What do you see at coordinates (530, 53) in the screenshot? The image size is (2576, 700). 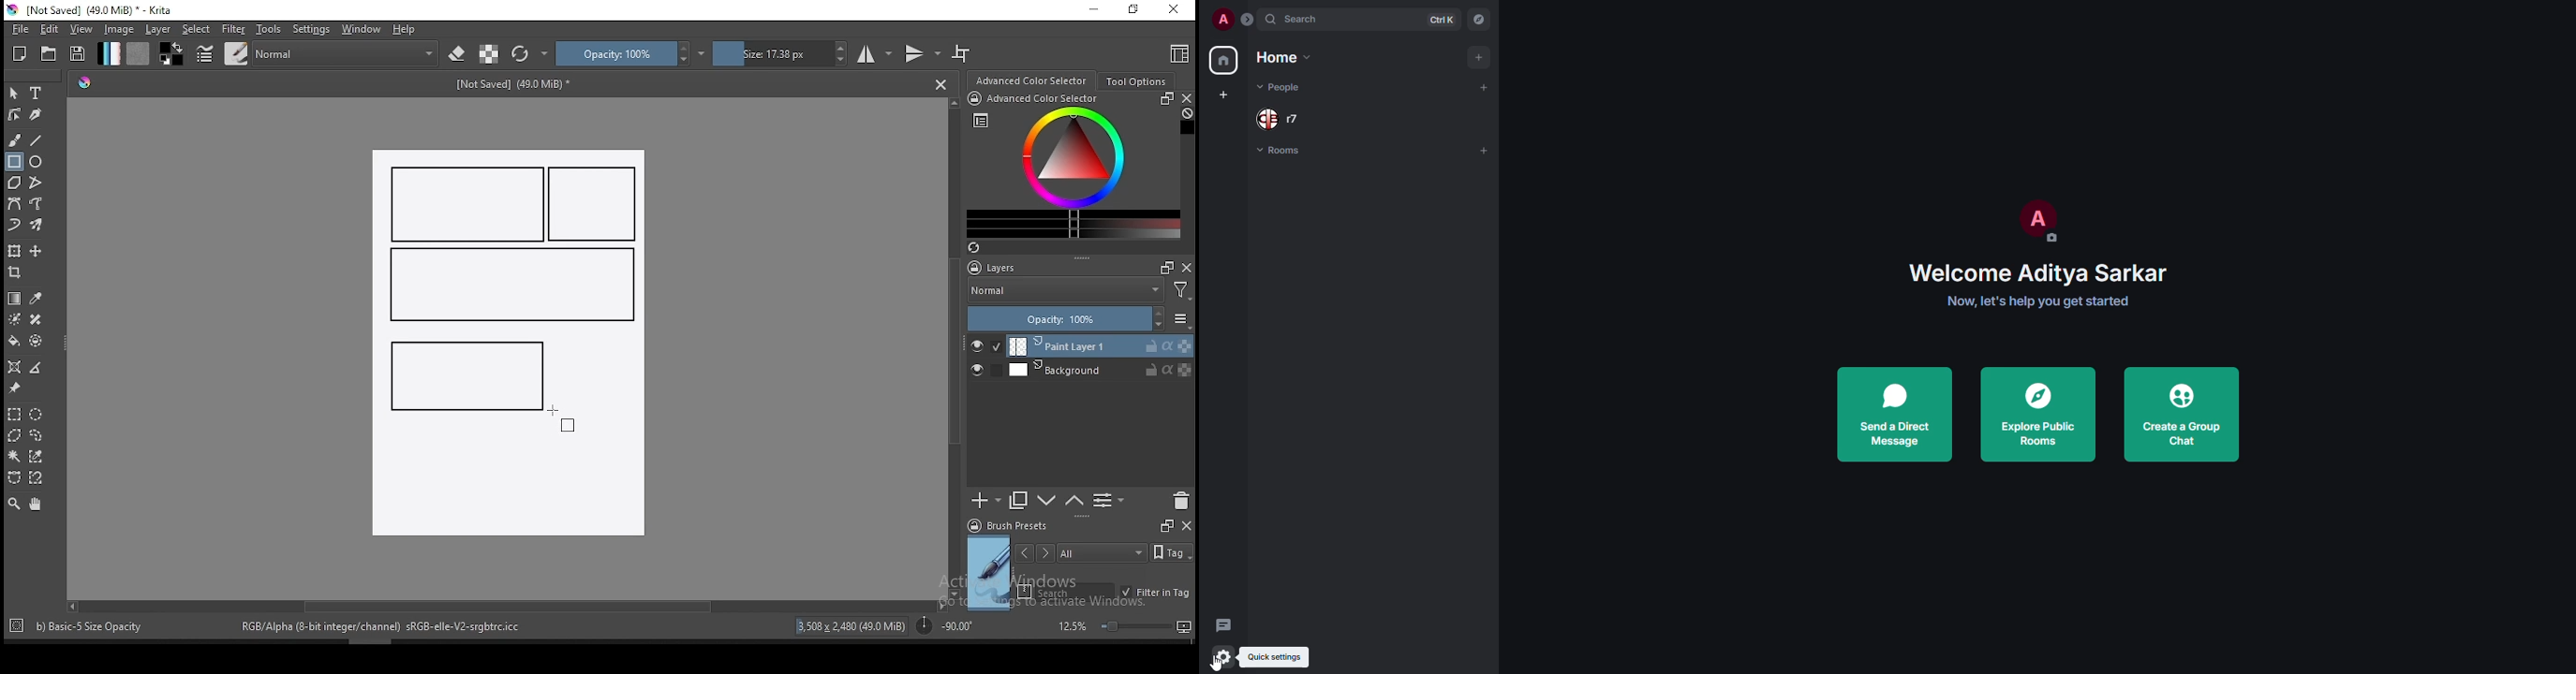 I see `reload original preset` at bounding box center [530, 53].